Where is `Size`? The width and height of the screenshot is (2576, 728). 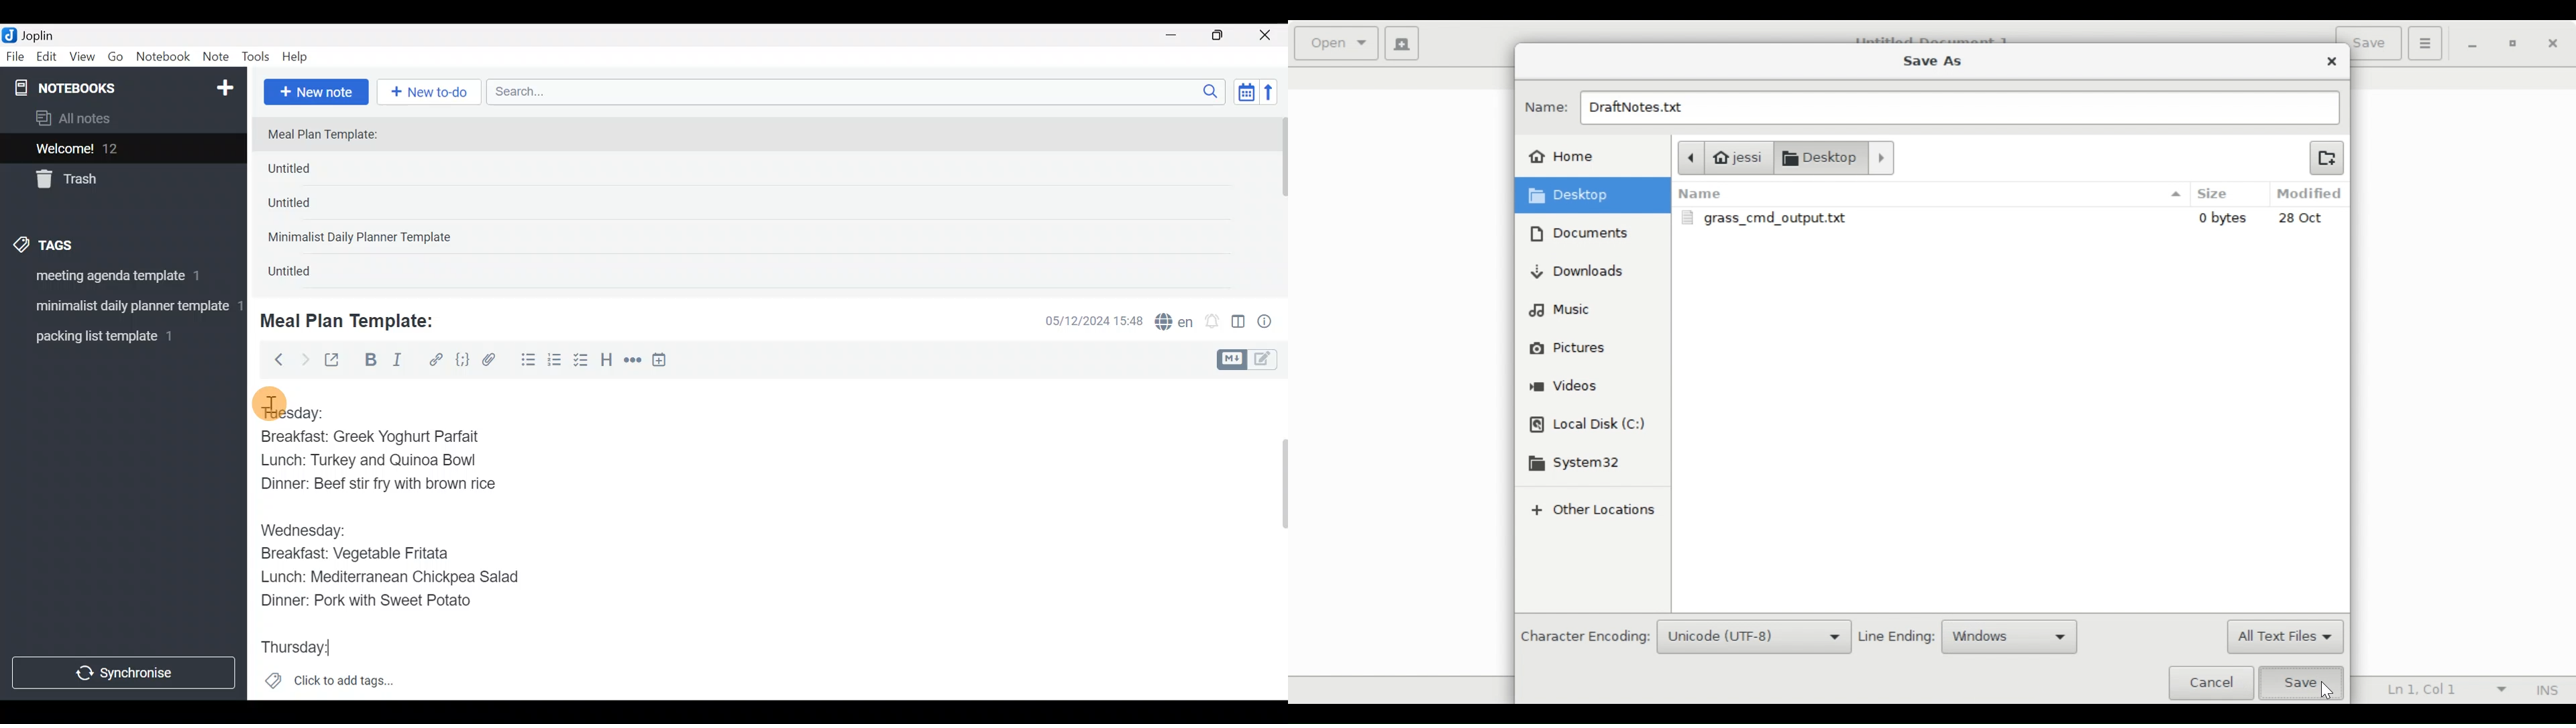
Size is located at coordinates (2224, 194).